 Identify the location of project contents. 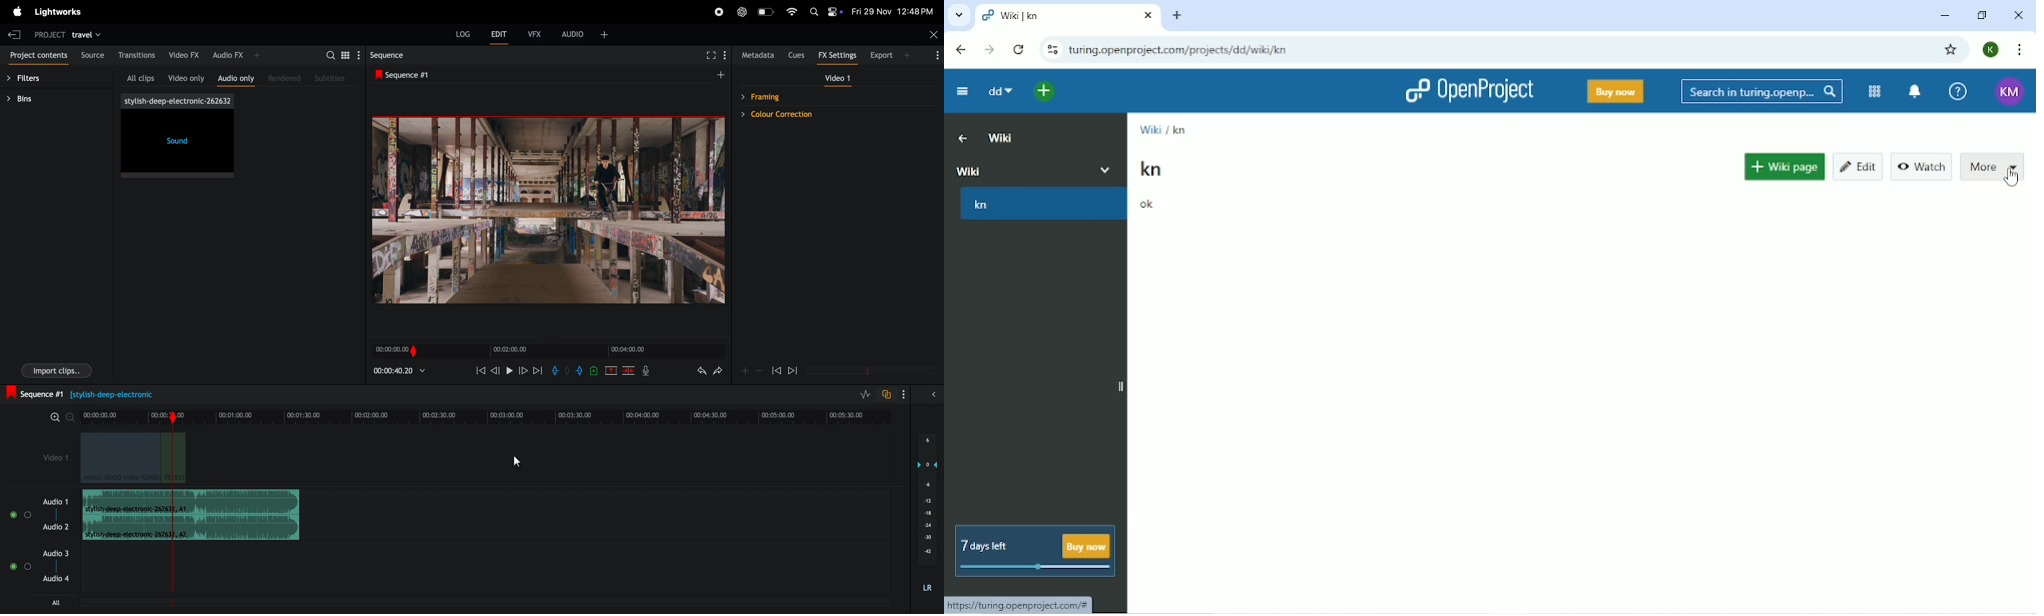
(37, 57).